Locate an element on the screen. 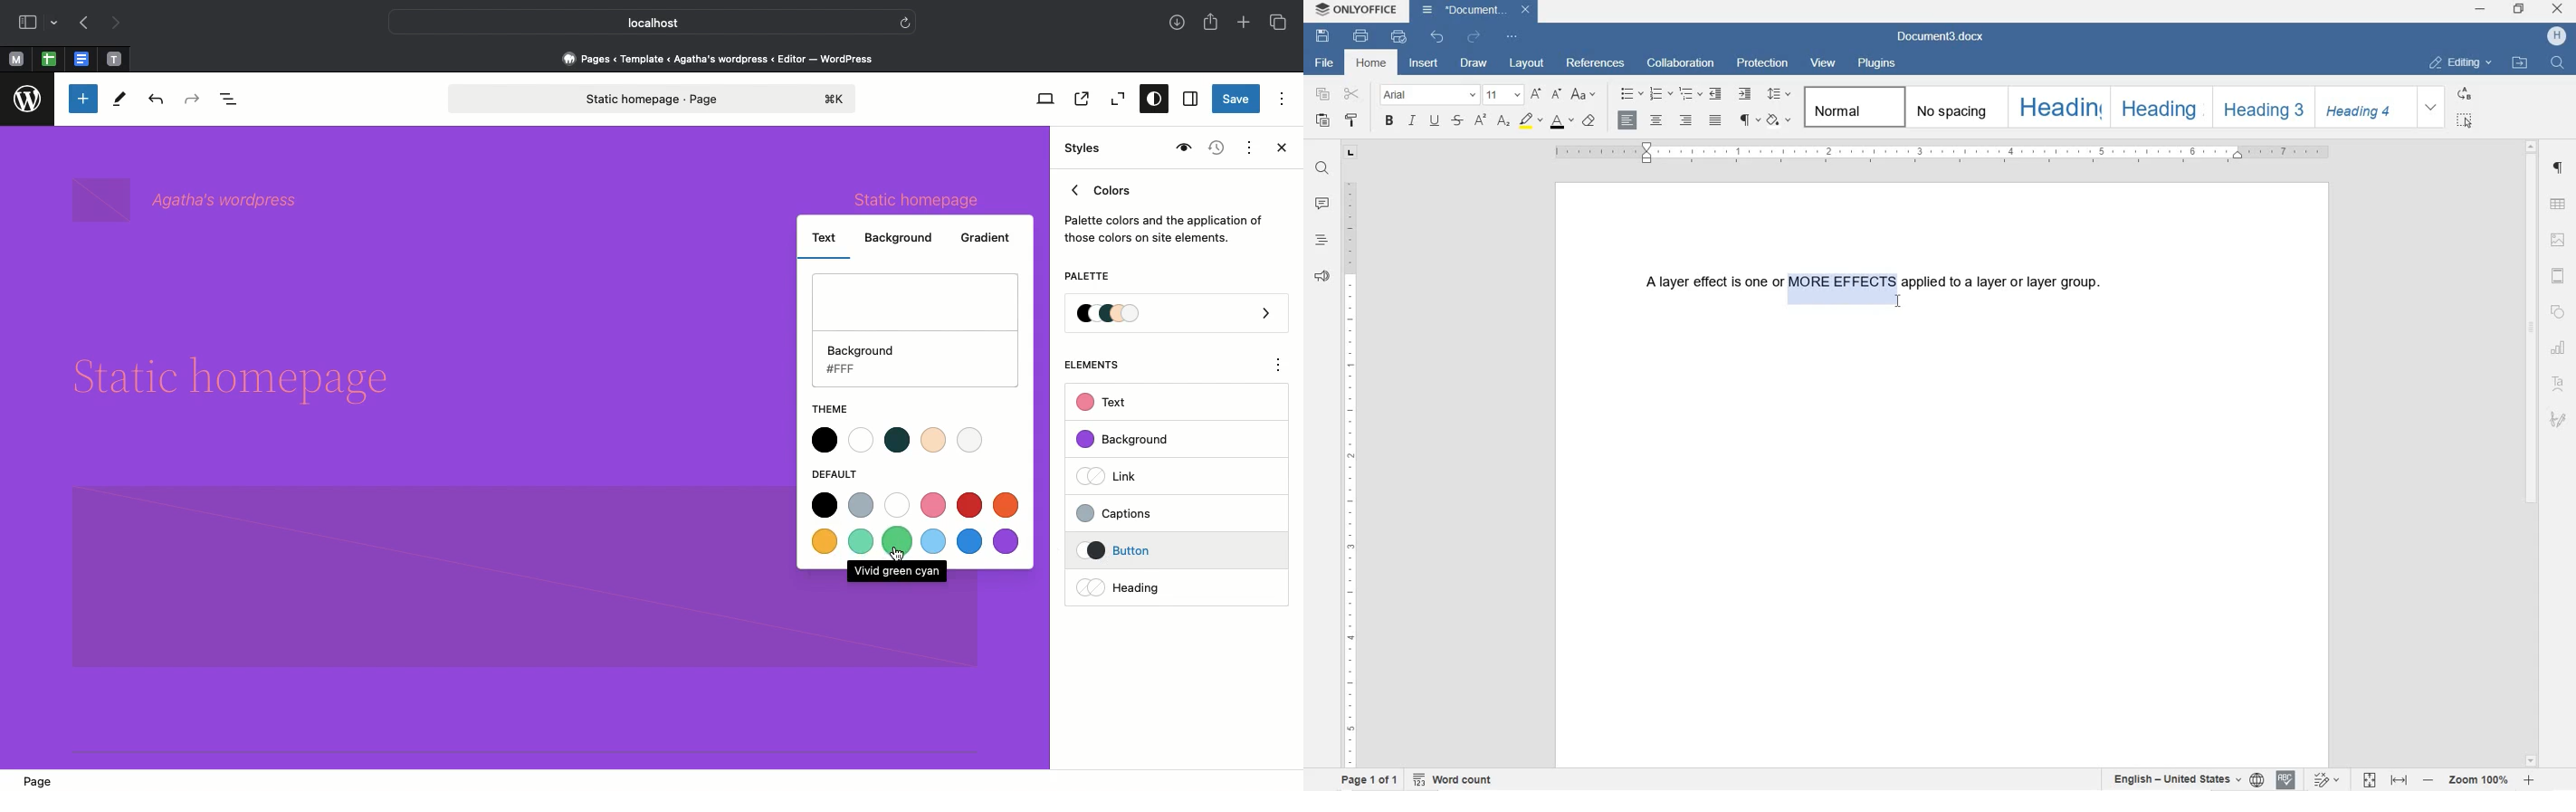  Previous page is located at coordinates (82, 24).